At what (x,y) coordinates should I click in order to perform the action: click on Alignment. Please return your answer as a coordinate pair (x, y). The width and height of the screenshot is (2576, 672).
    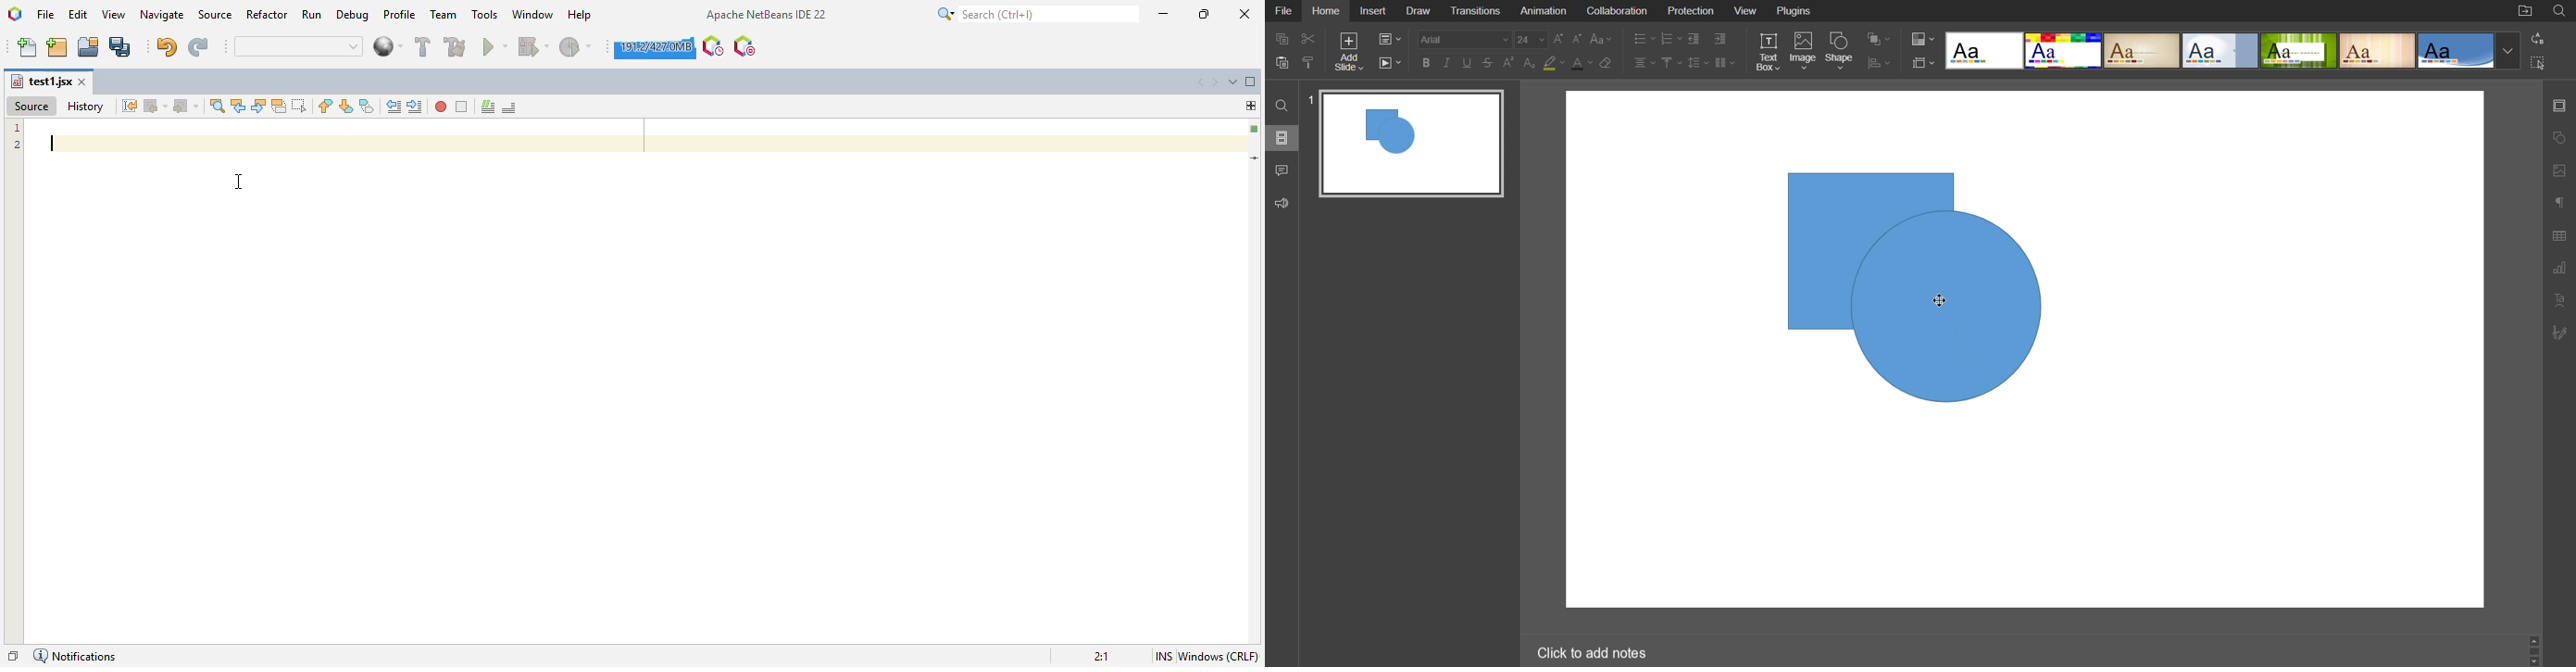
    Looking at the image, I should click on (1643, 62).